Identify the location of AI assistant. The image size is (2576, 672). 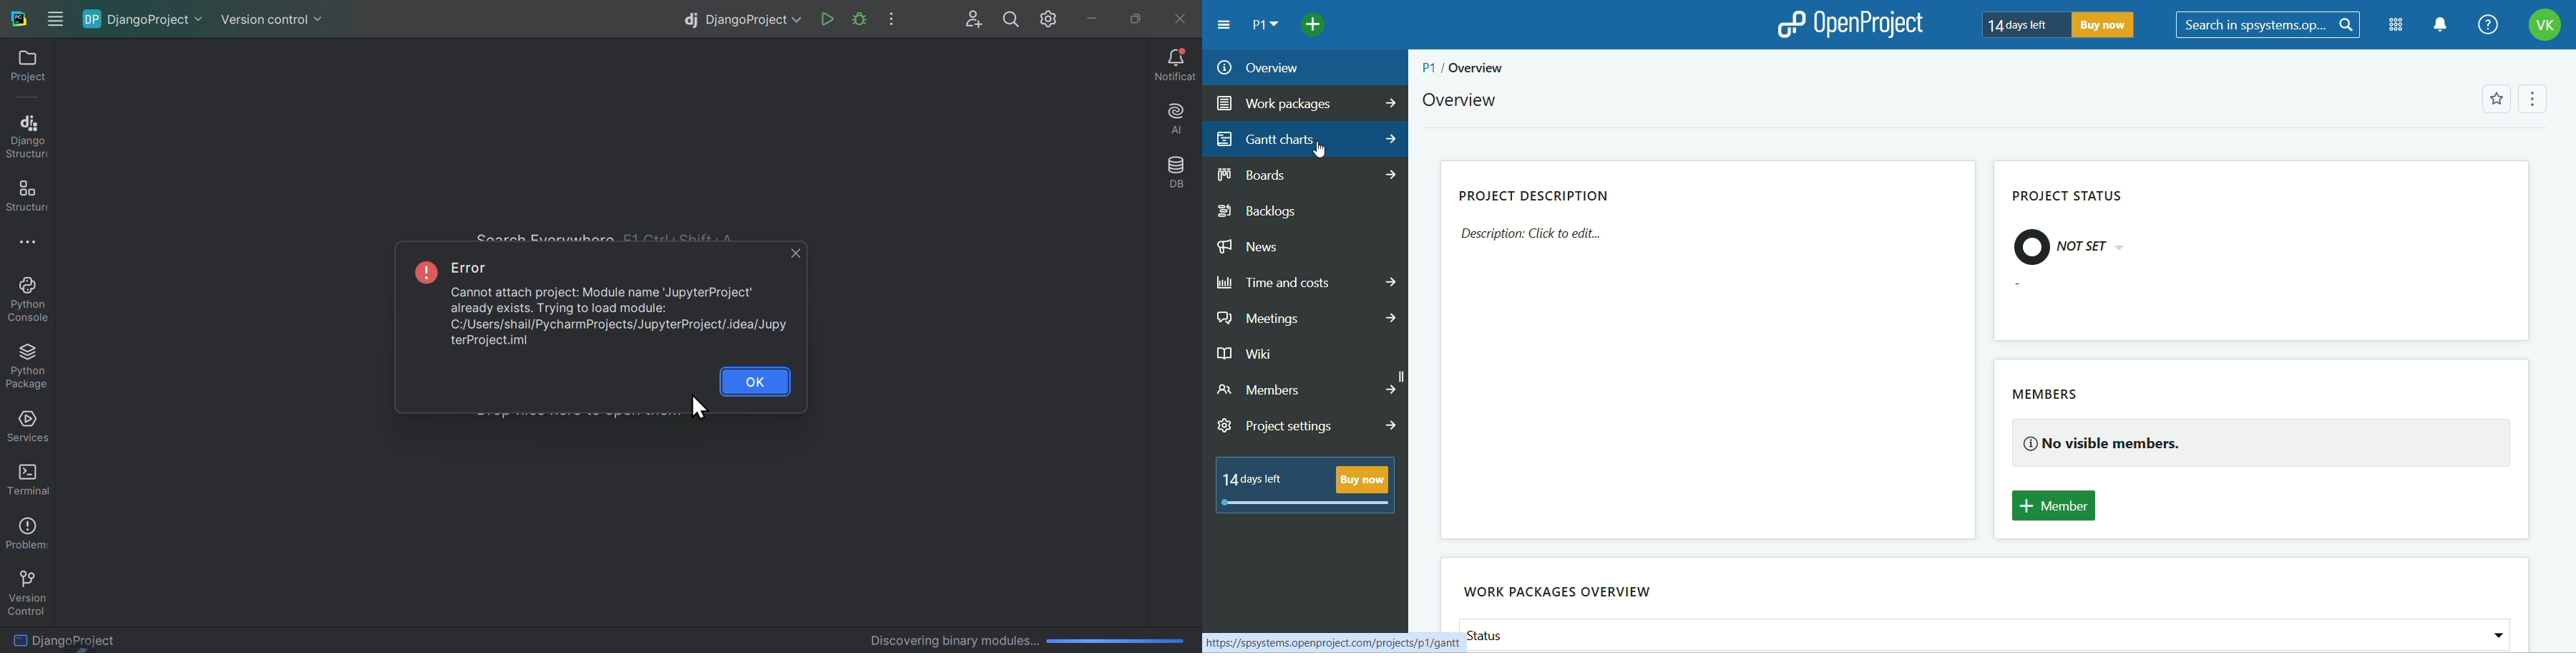
(1172, 121).